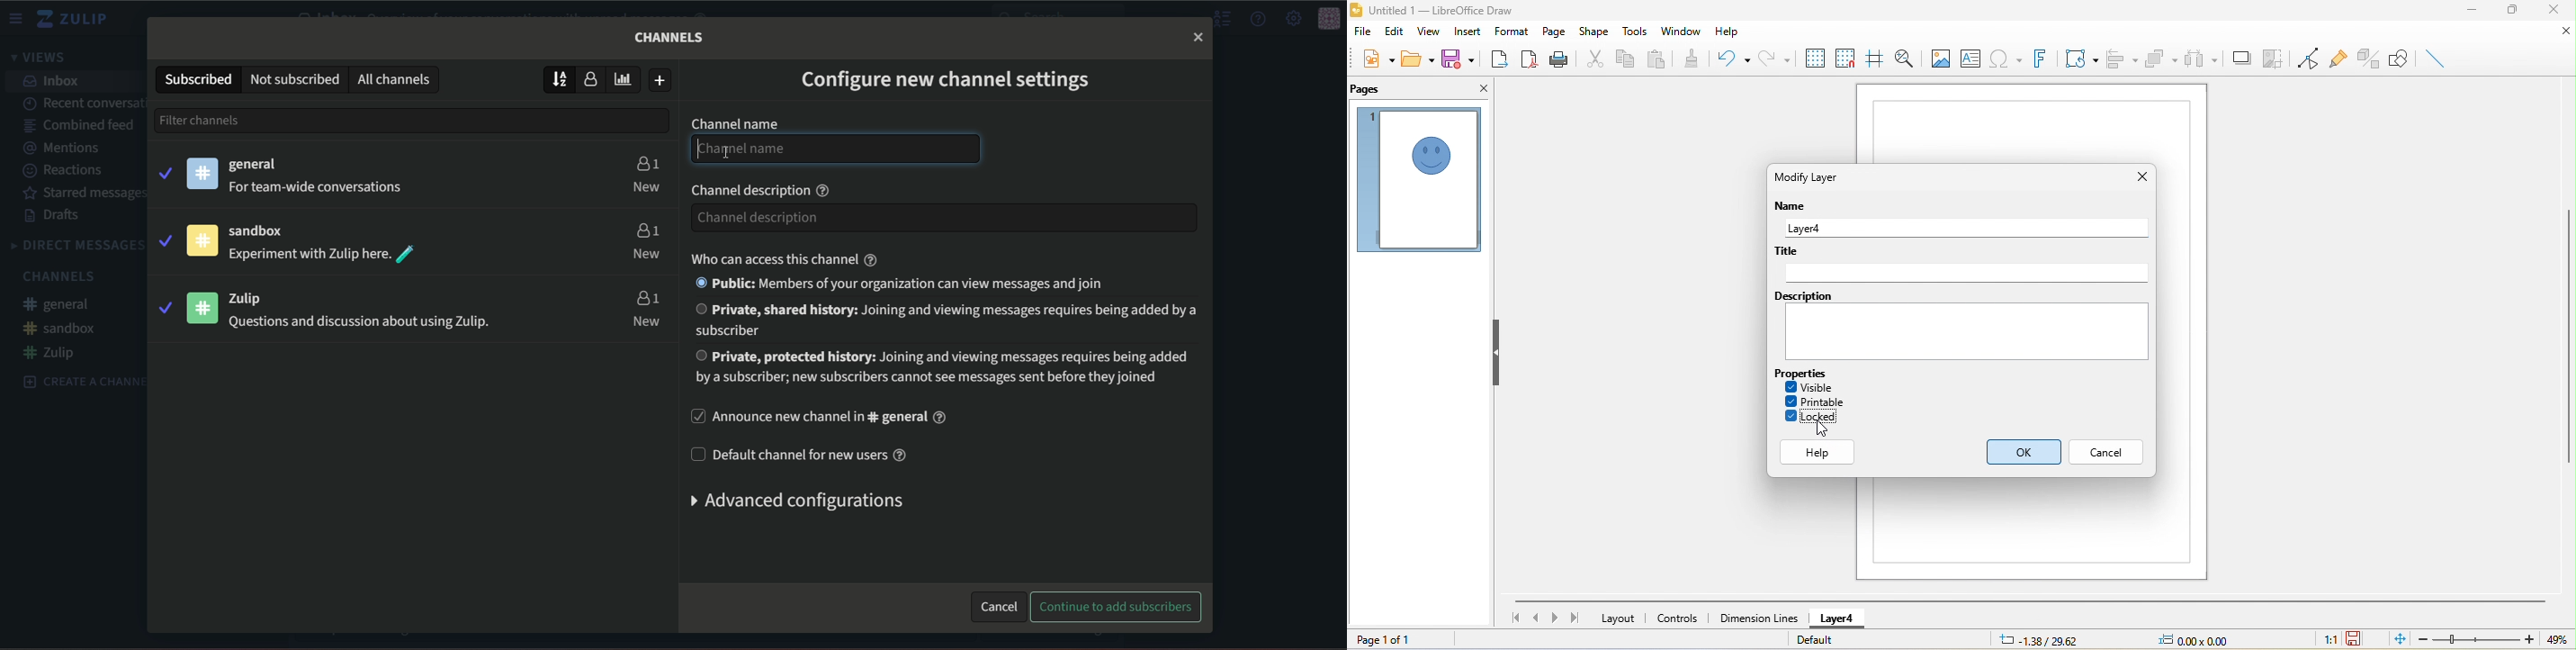 Image resolution: width=2576 pixels, height=672 pixels. What do you see at coordinates (1818, 176) in the screenshot?
I see `modify layer` at bounding box center [1818, 176].